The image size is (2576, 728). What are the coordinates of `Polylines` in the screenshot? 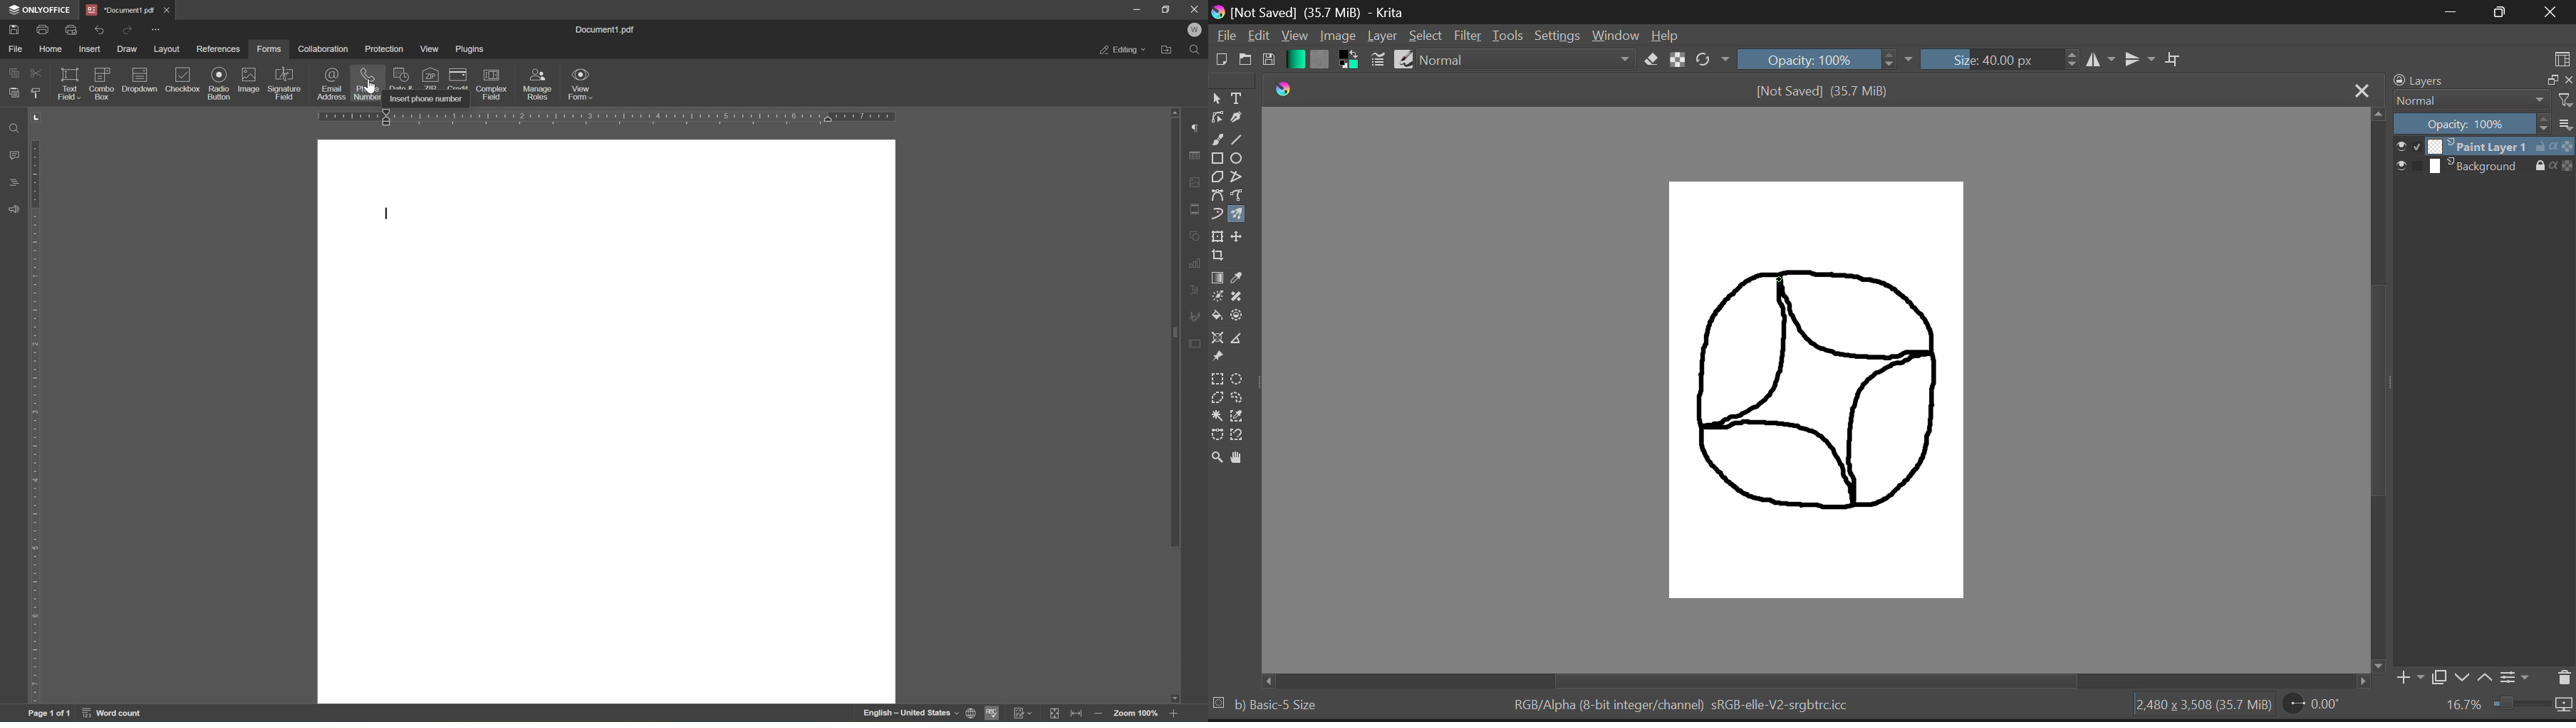 It's located at (1237, 177).